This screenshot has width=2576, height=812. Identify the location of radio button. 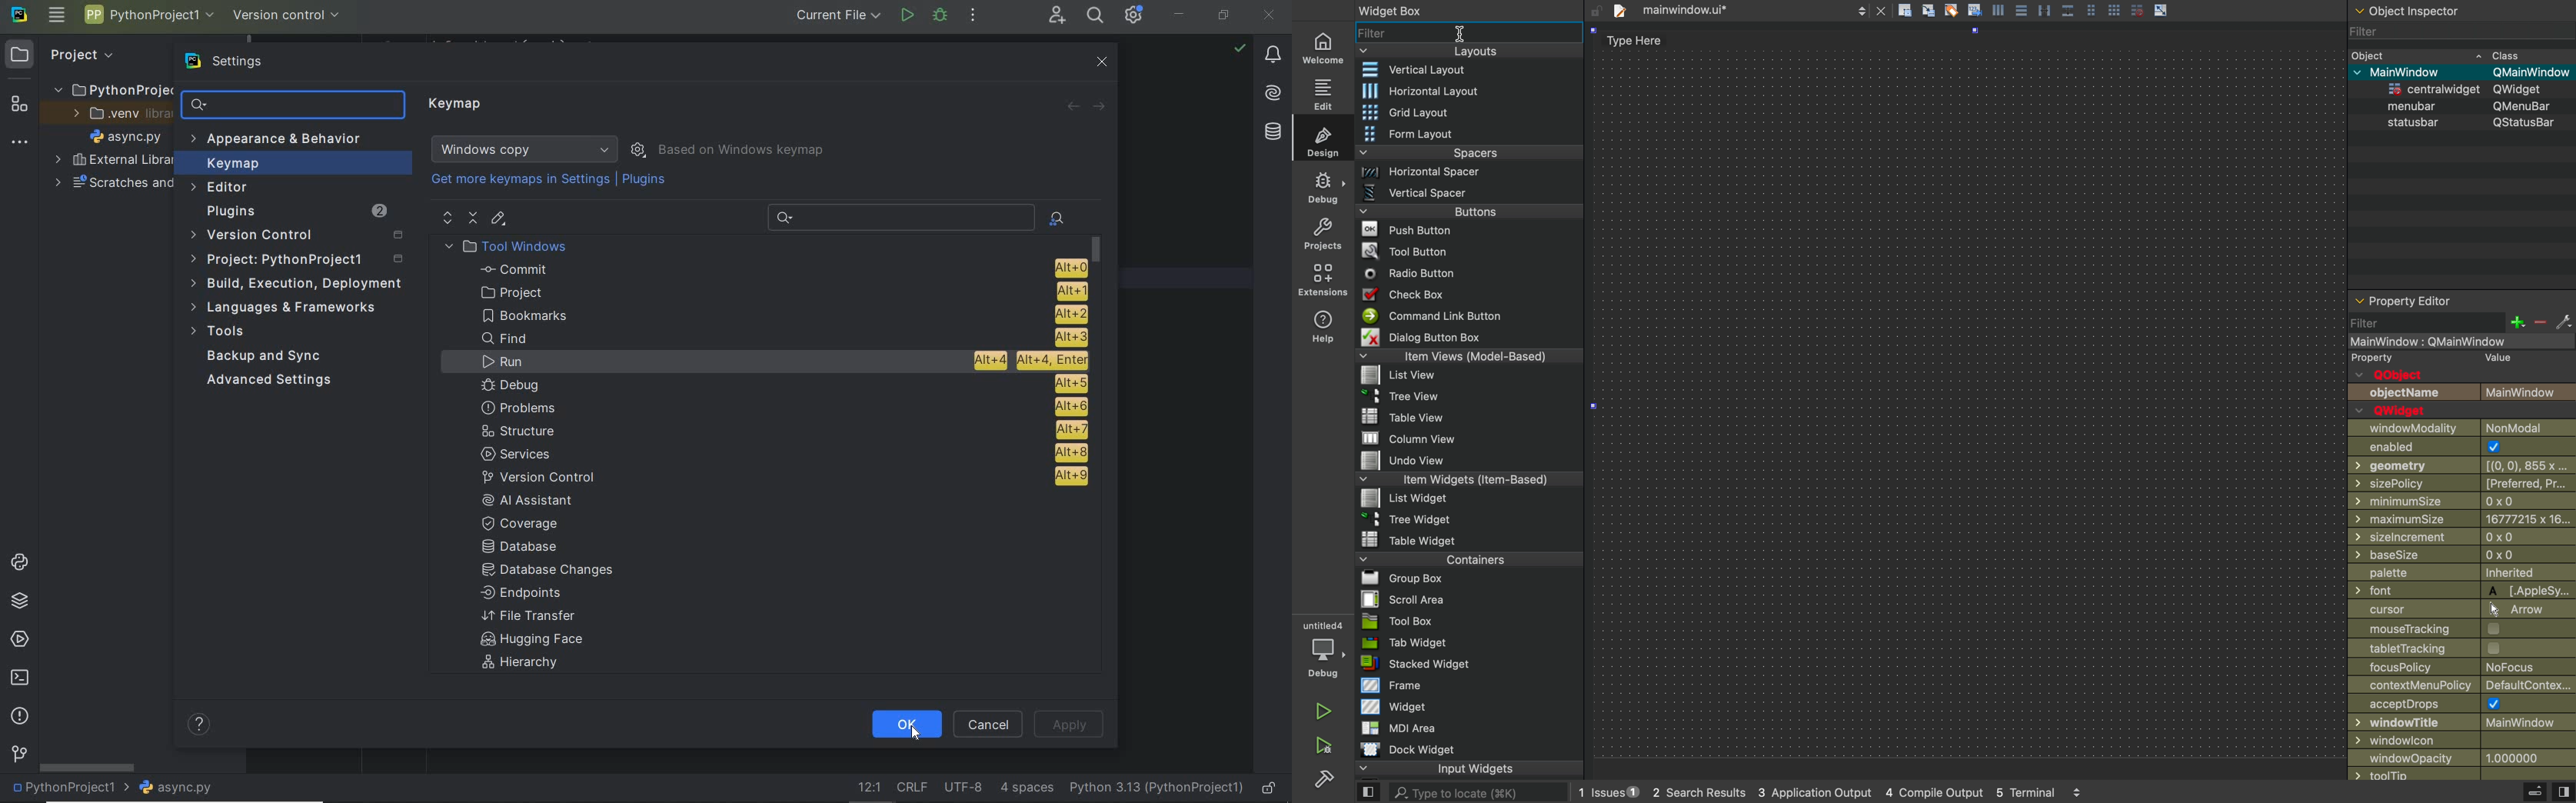
(1469, 272).